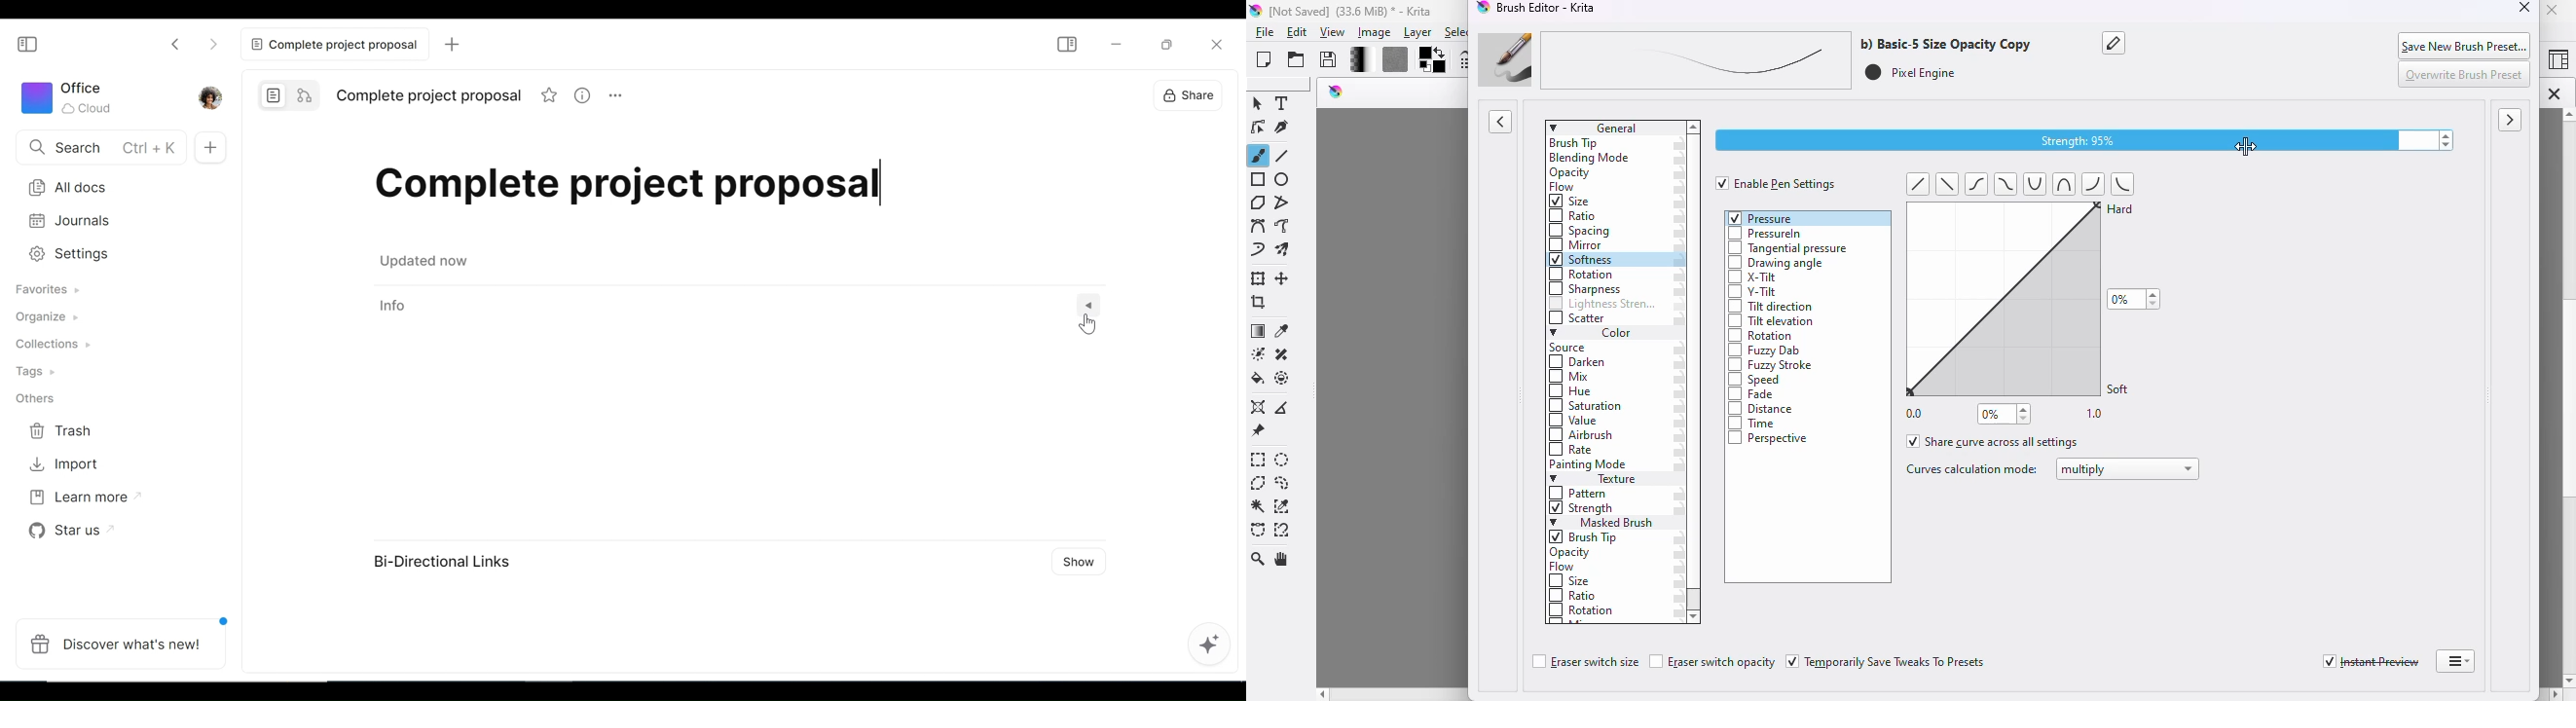 Image resolution: width=2576 pixels, height=728 pixels. What do you see at coordinates (1284, 461) in the screenshot?
I see `elliptical selection tool` at bounding box center [1284, 461].